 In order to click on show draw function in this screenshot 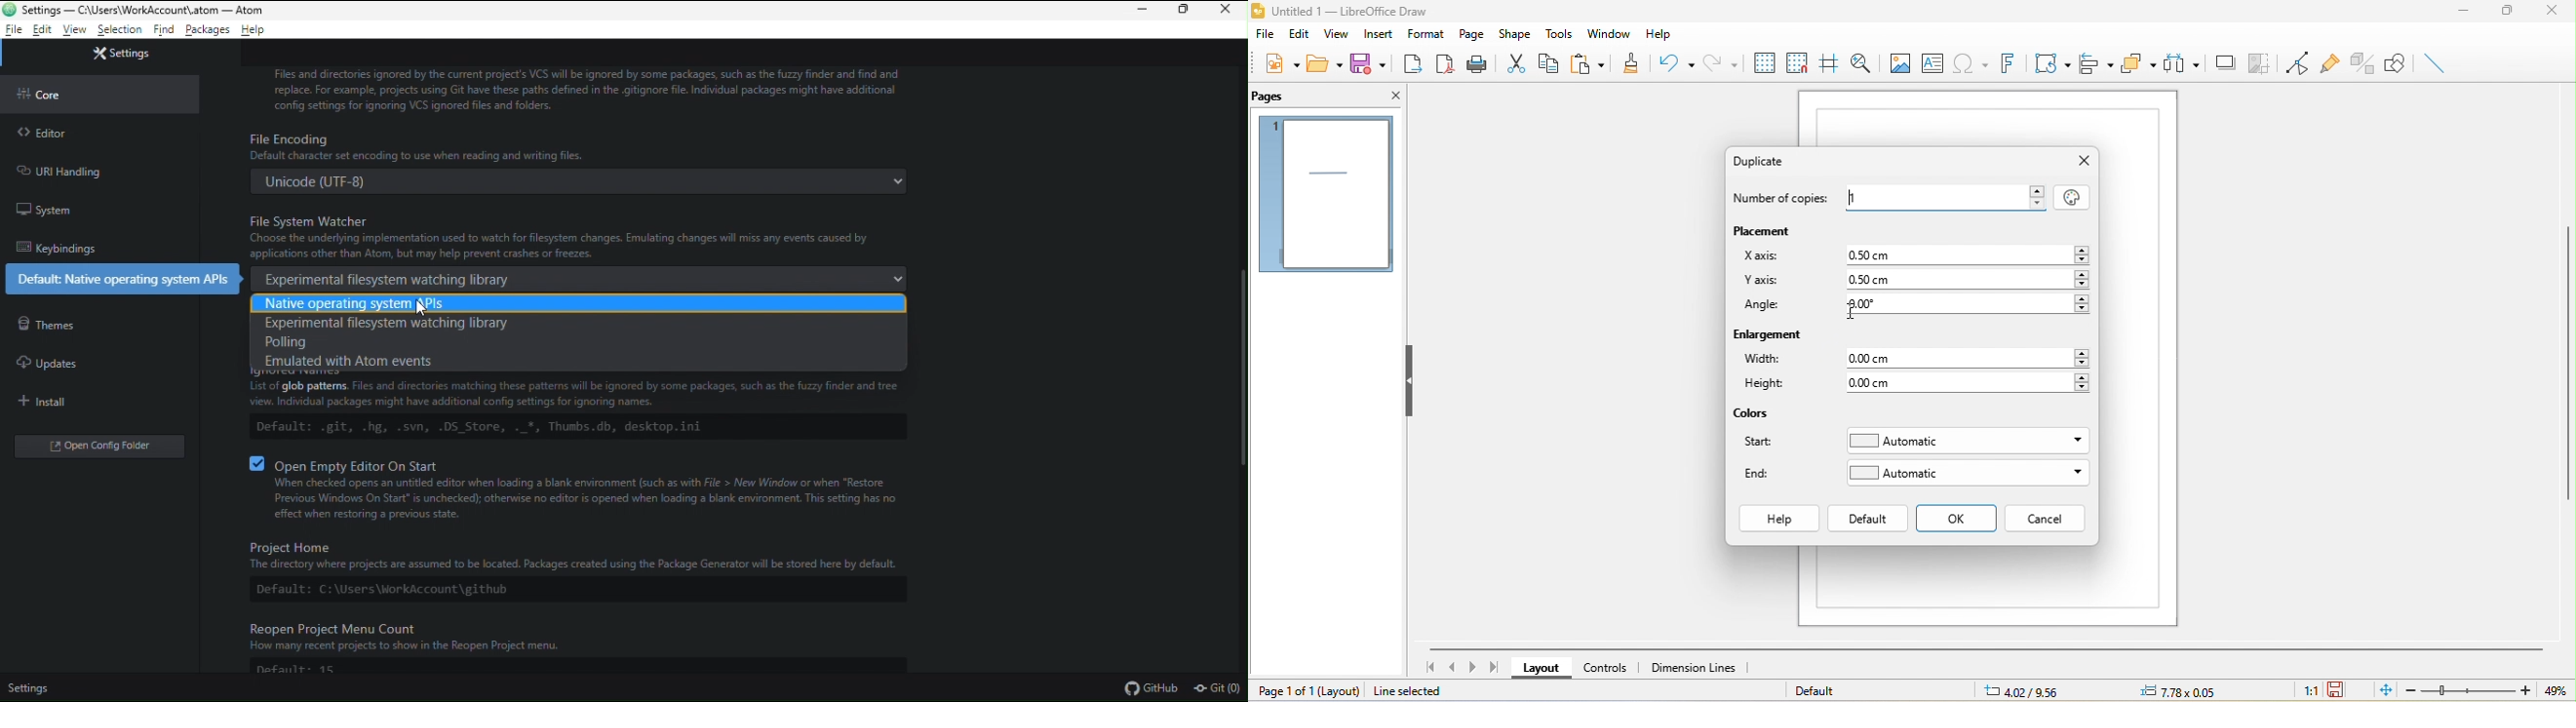, I will do `click(2396, 64)`.